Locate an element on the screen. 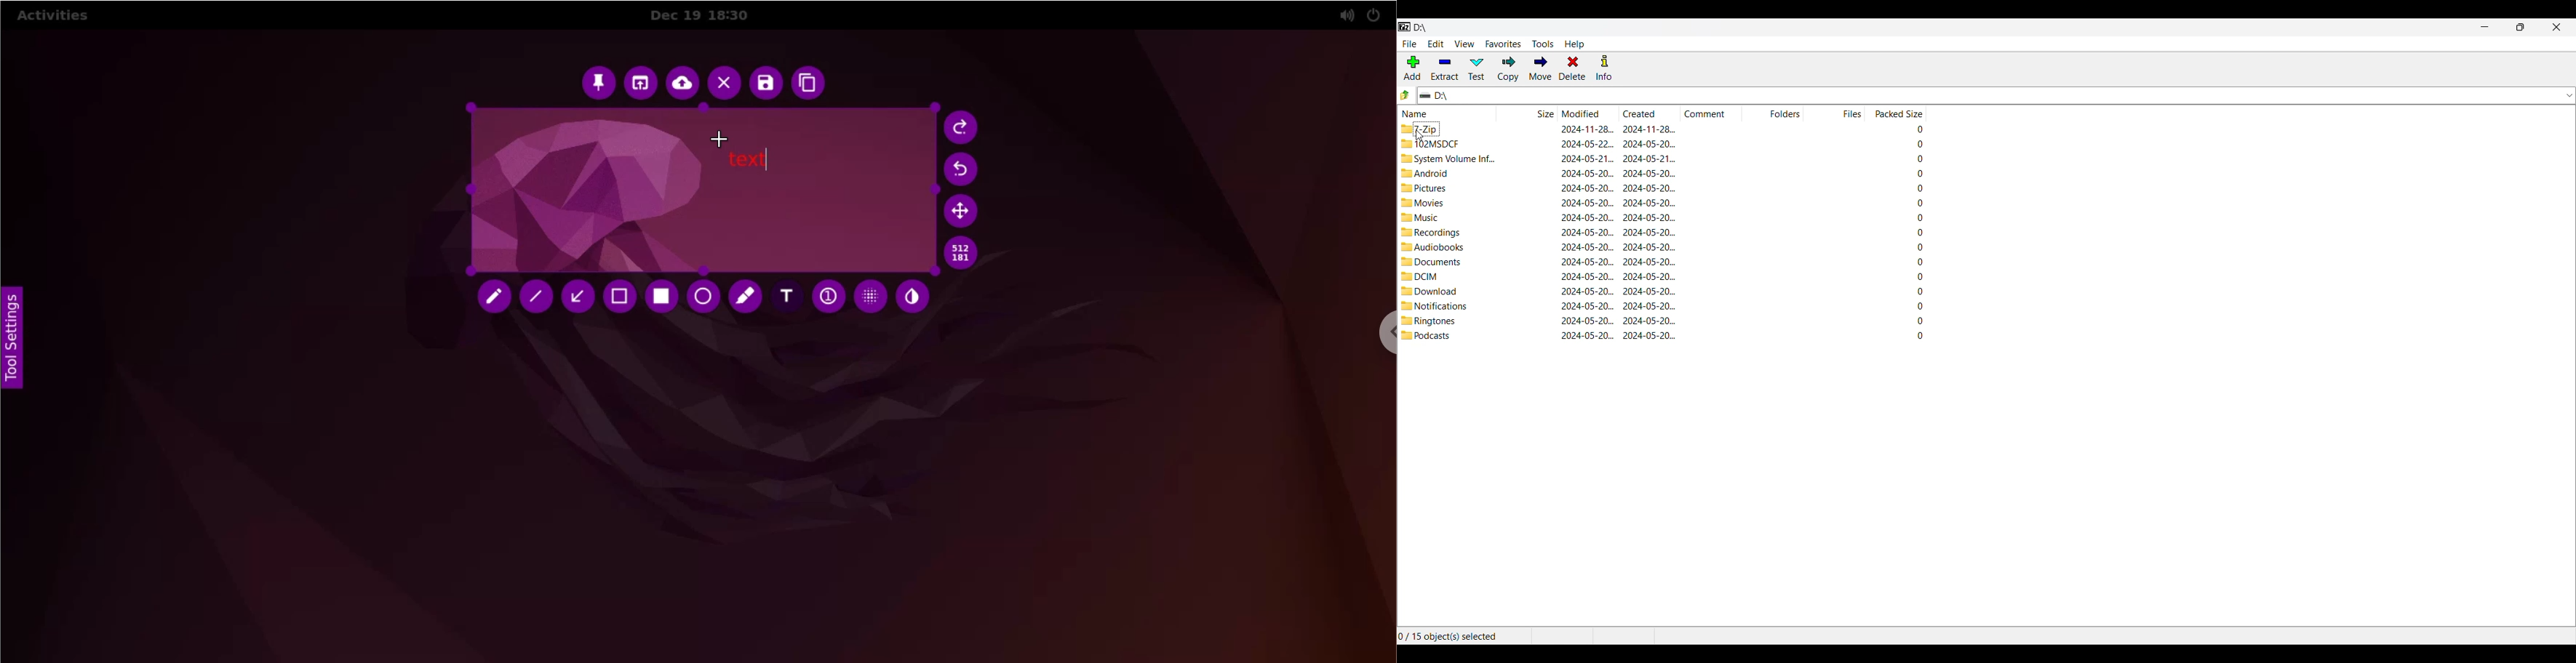  packed size is located at coordinates (1913, 144).